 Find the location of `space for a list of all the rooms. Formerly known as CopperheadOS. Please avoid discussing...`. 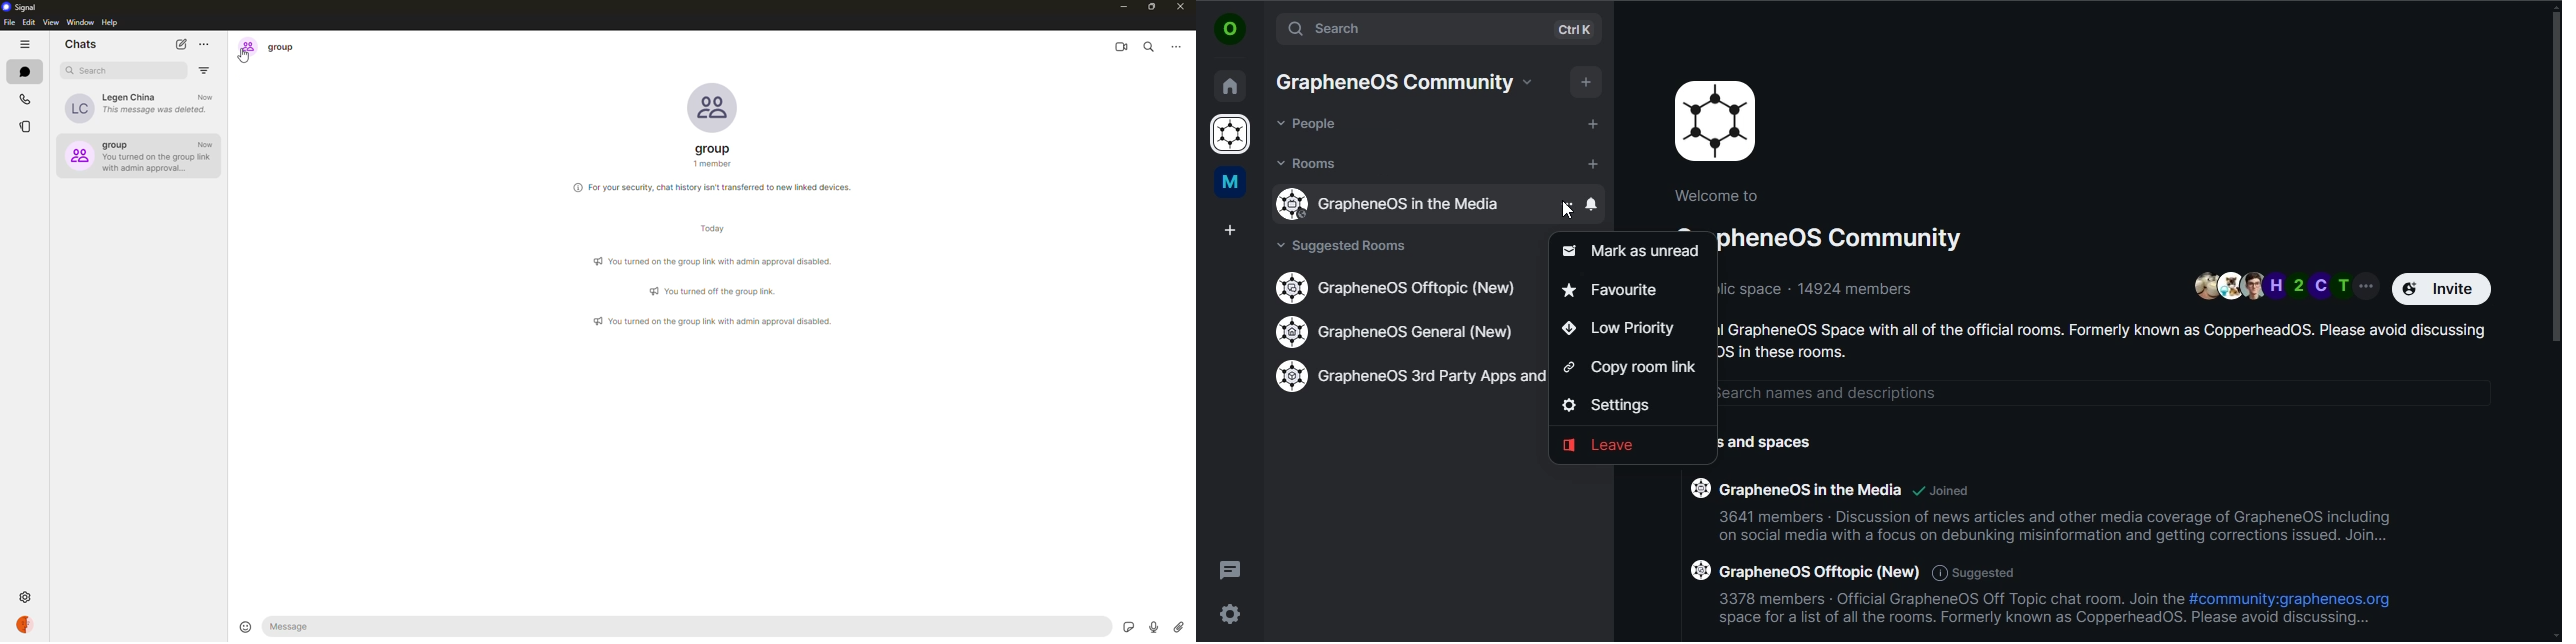

space for a list of all the rooms. Formerly known as CopperheadOS. Please avoid discussing... is located at coordinates (2045, 621).